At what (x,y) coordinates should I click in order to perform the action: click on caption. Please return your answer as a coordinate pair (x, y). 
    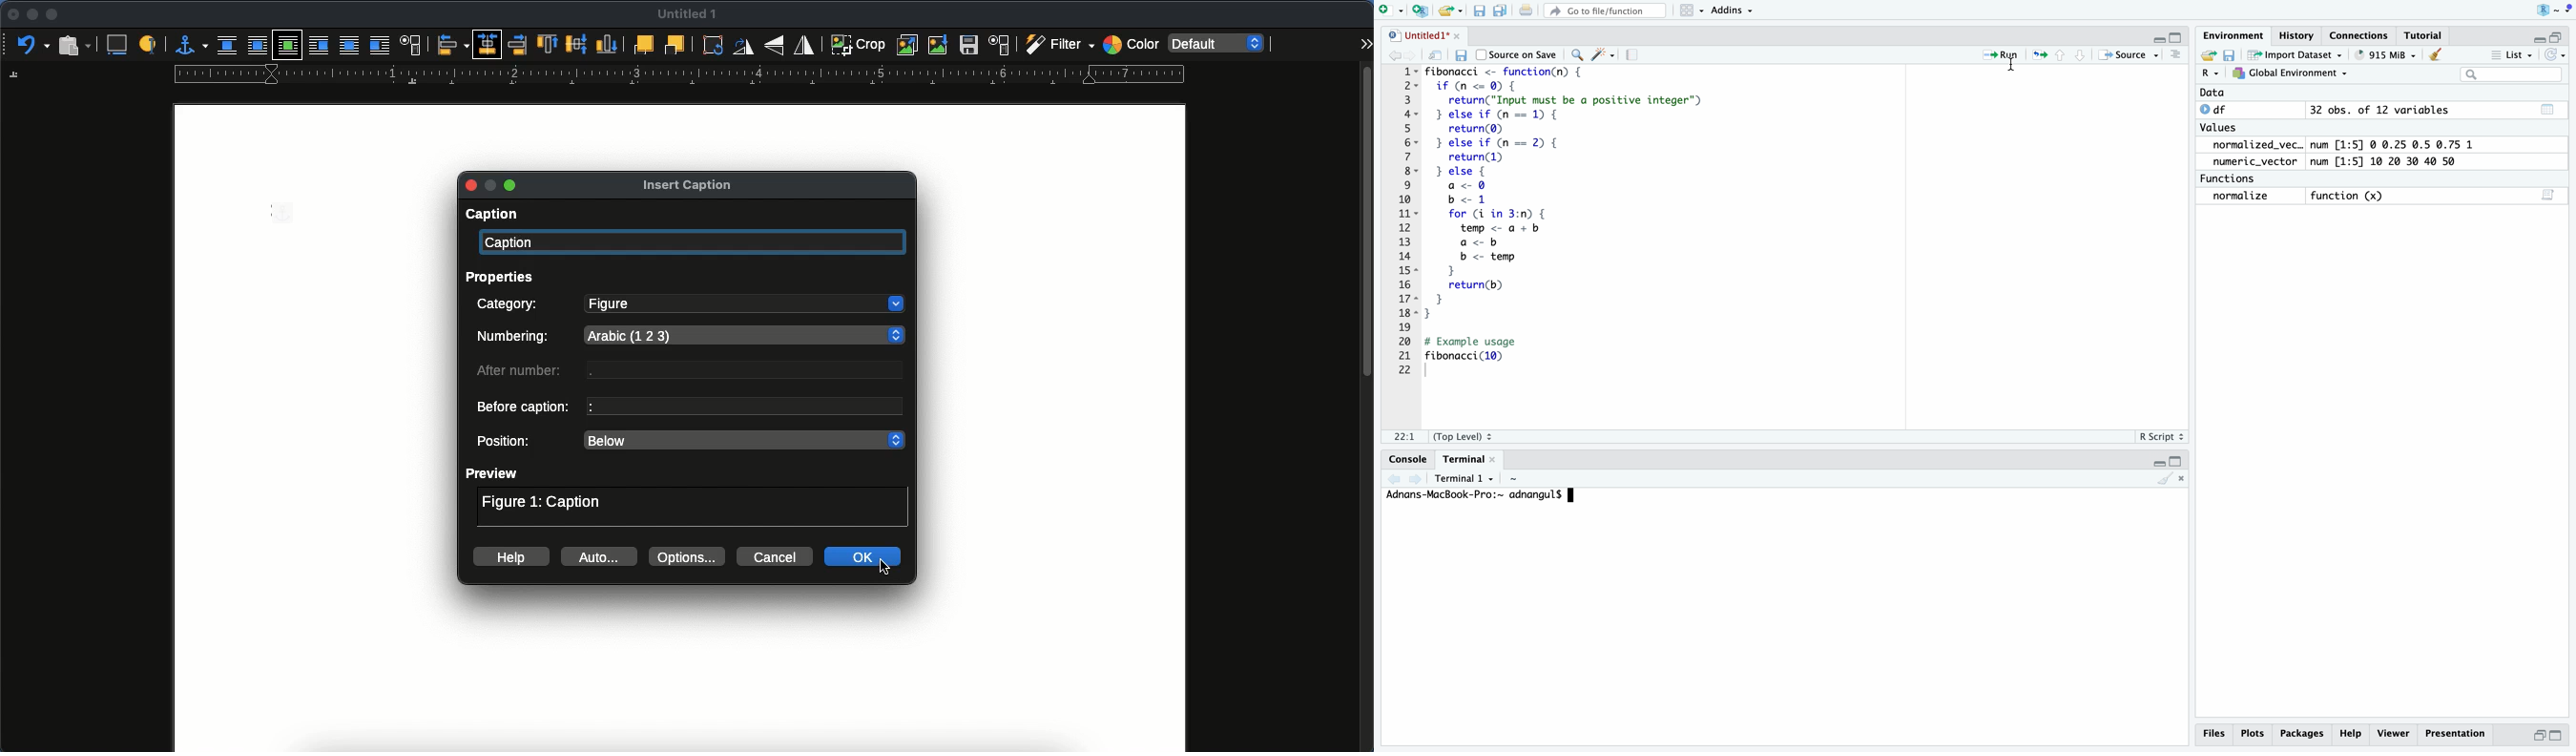
    Looking at the image, I should click on (488, 216).